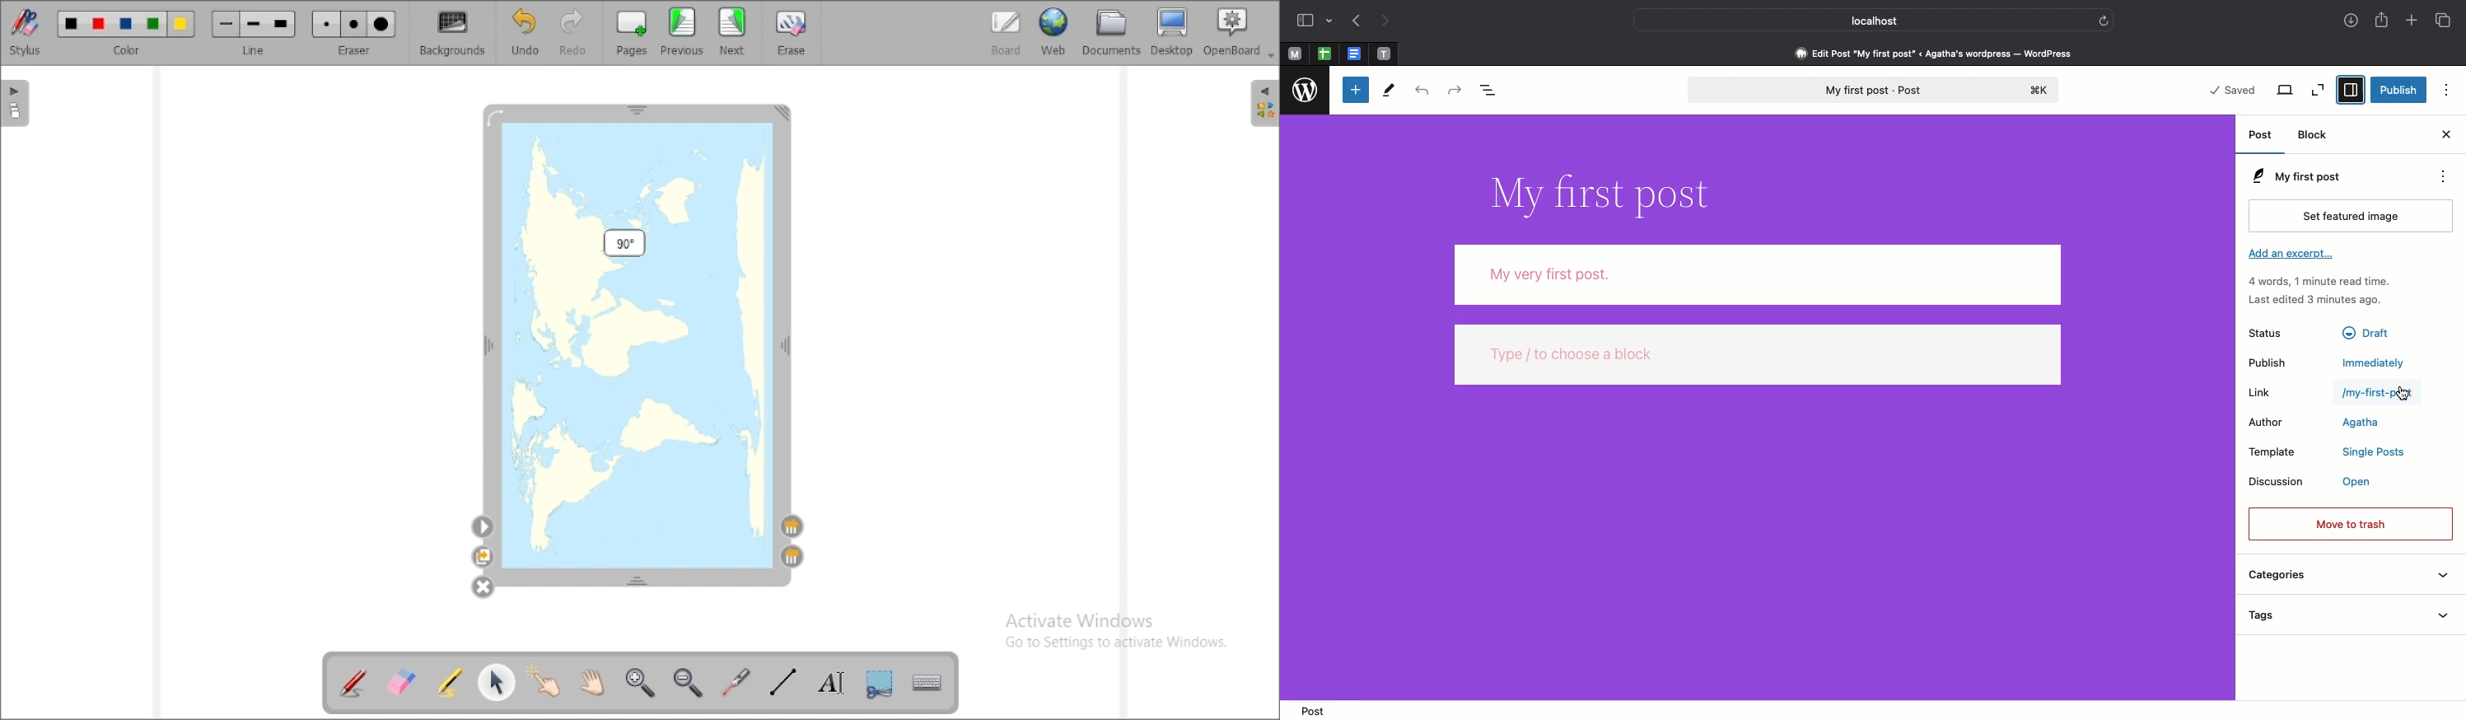 The width and height of the screenshot is (2492, 728). What do you see at coordinates (1234, 32) in the screenshot?
I see `openboard` at bounding box center [1234, 32].